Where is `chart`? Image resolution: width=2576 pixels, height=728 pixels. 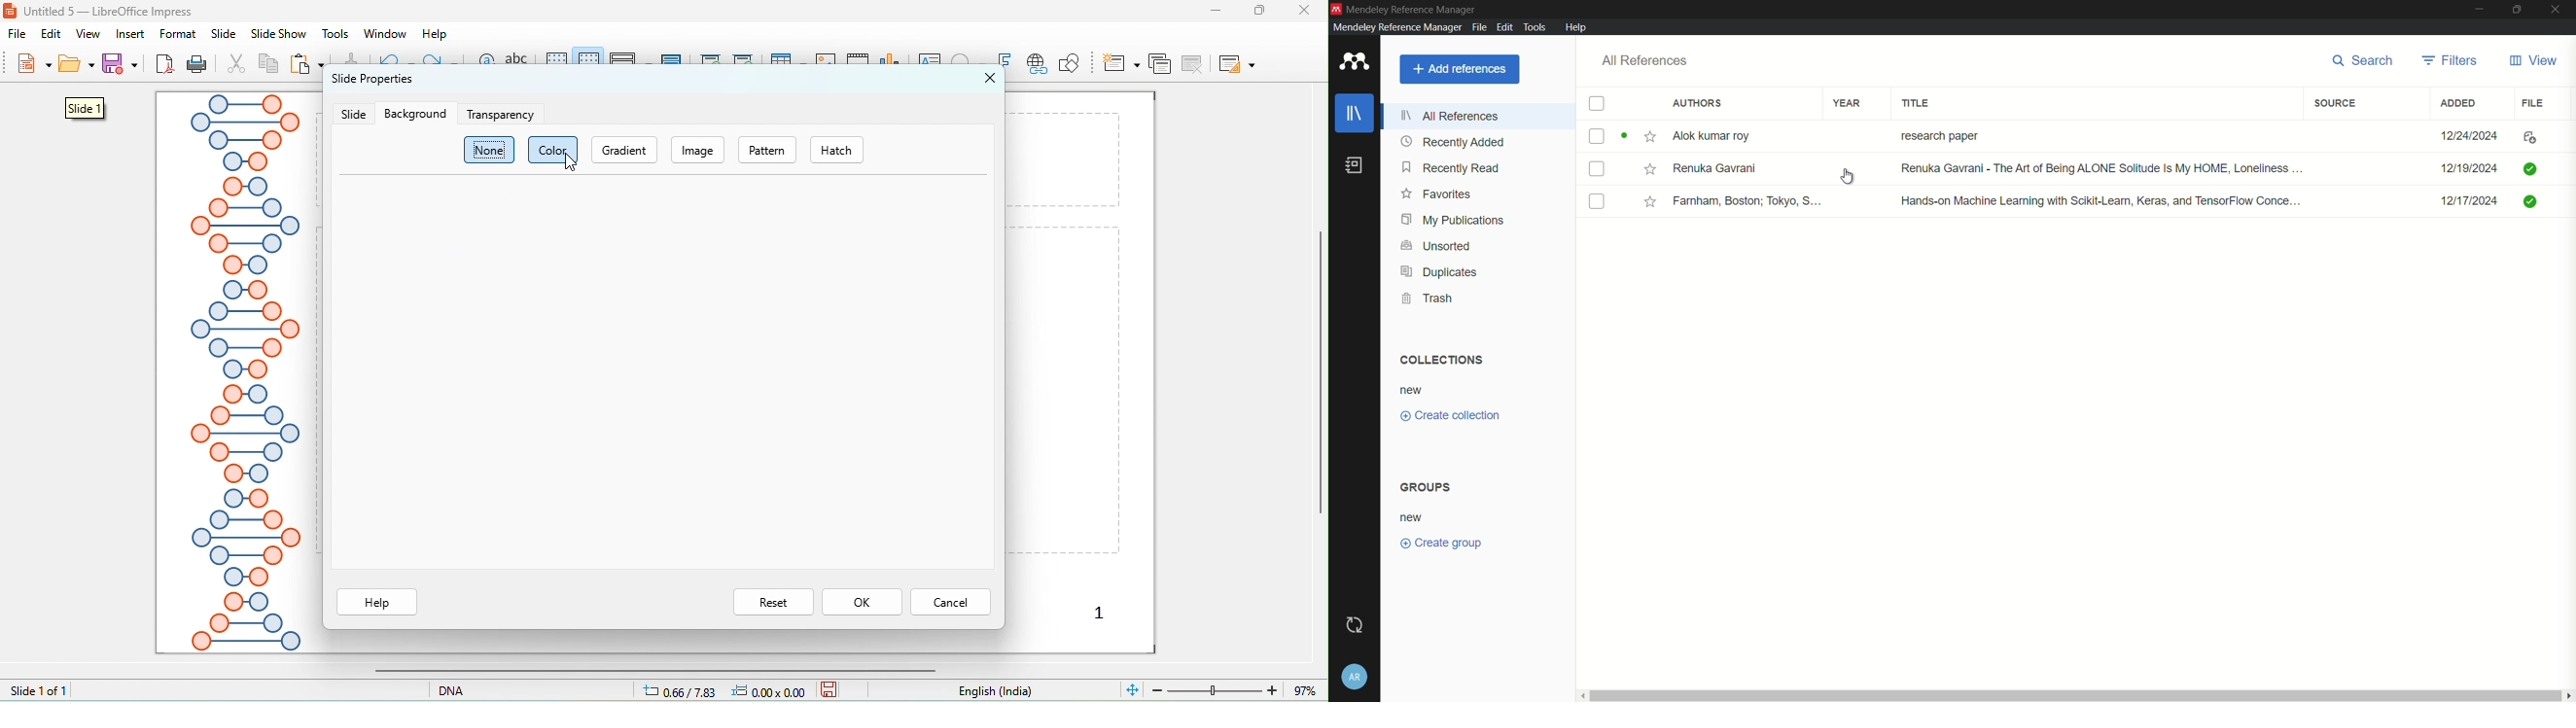
chart is located at coordinates (893, 64).